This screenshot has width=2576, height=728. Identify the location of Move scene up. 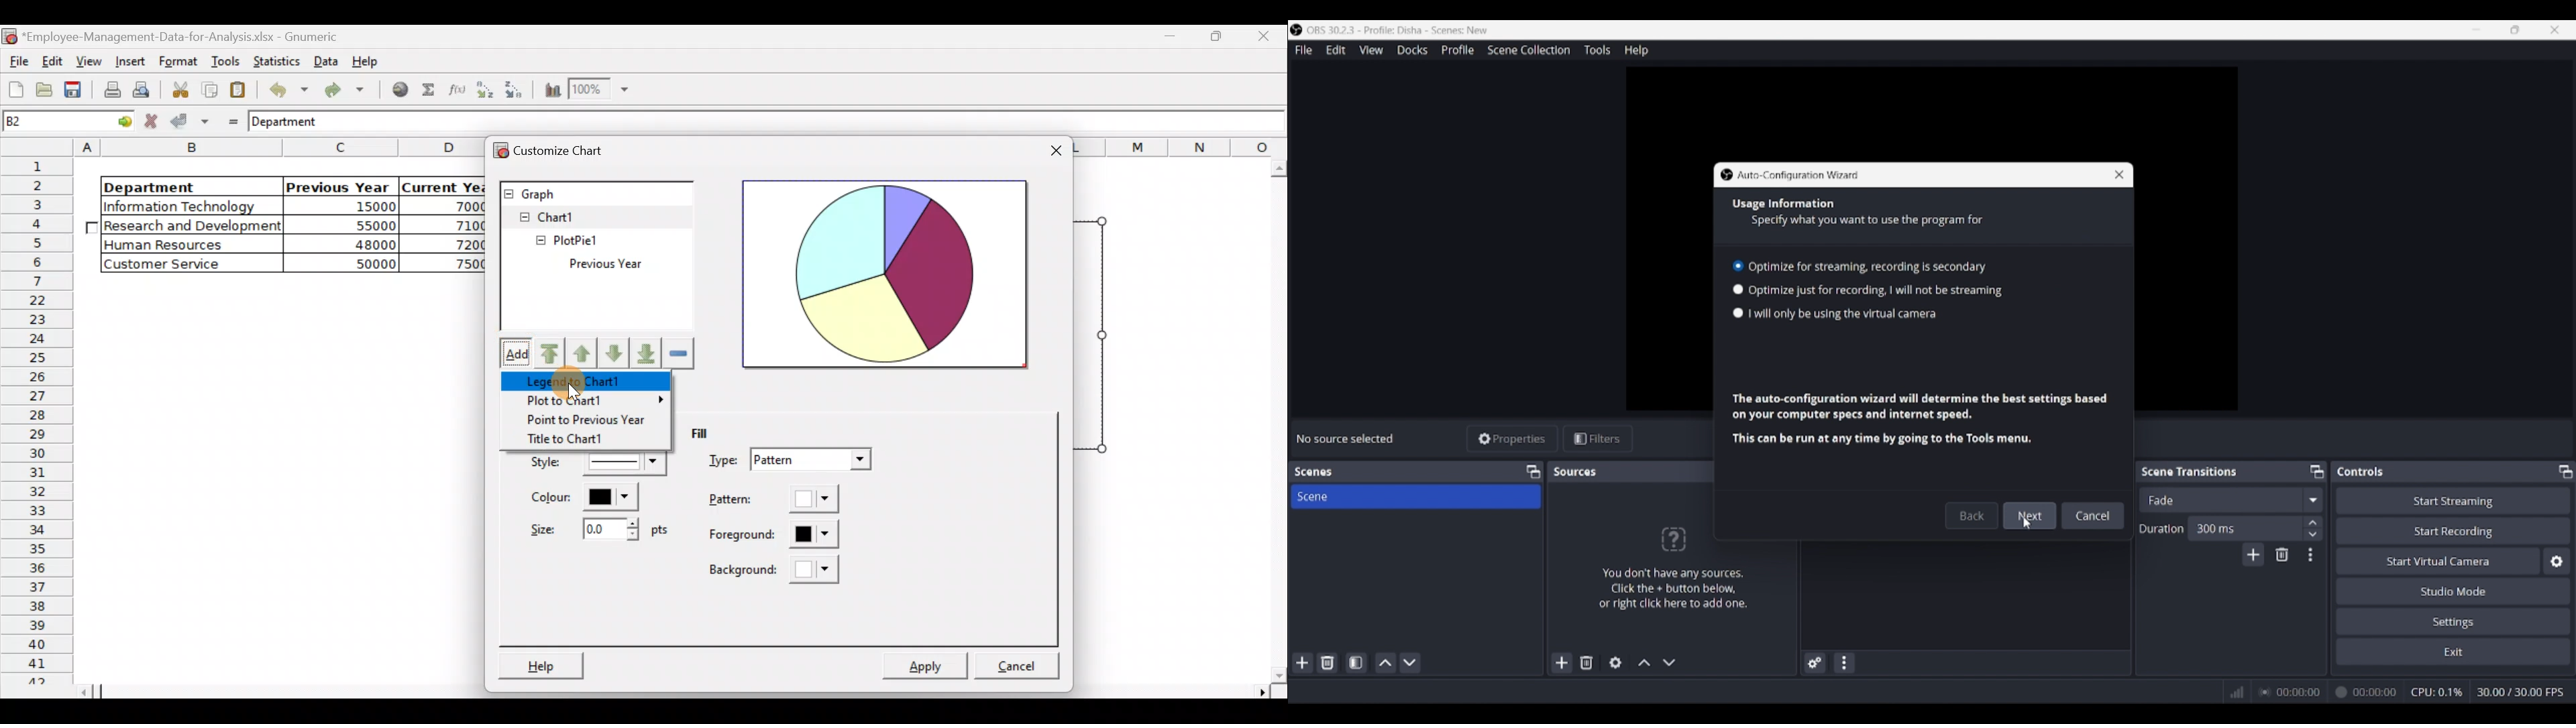
(1386, 663).